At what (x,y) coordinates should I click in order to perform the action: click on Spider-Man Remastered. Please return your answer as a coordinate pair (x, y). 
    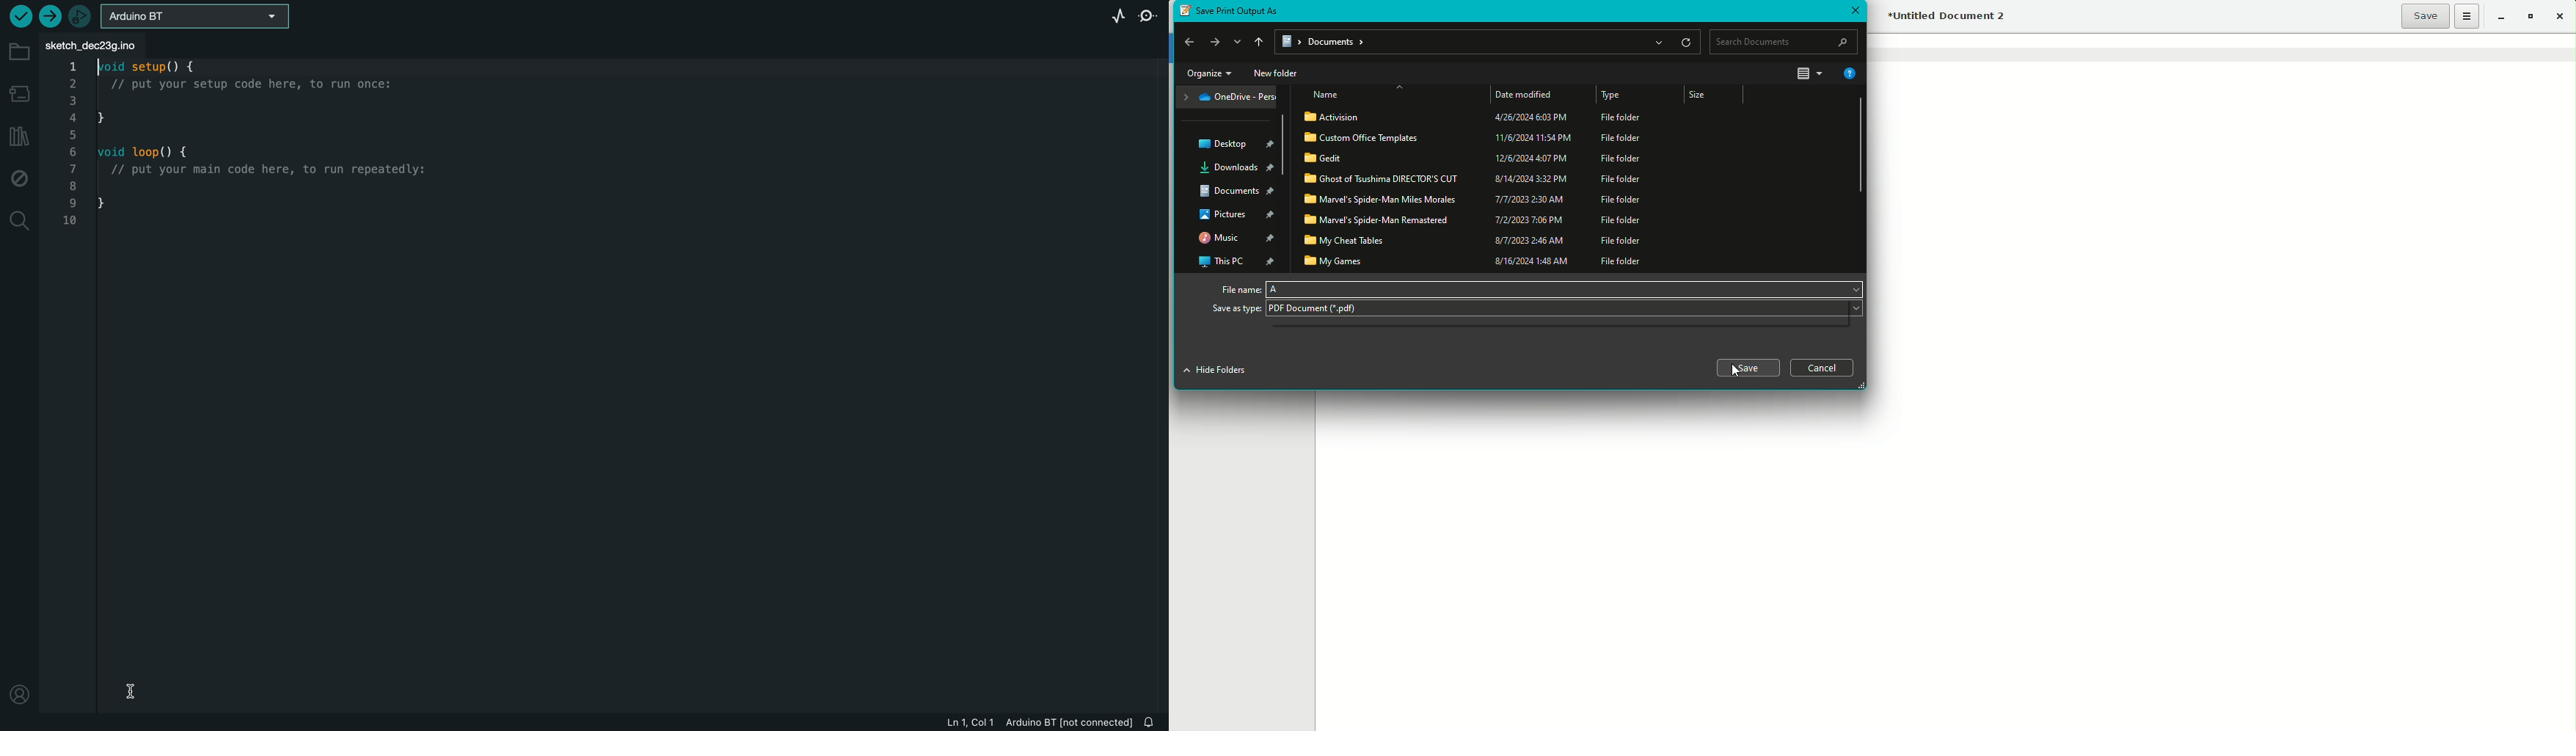
    Looking at the image, I should click on (1474, 219).